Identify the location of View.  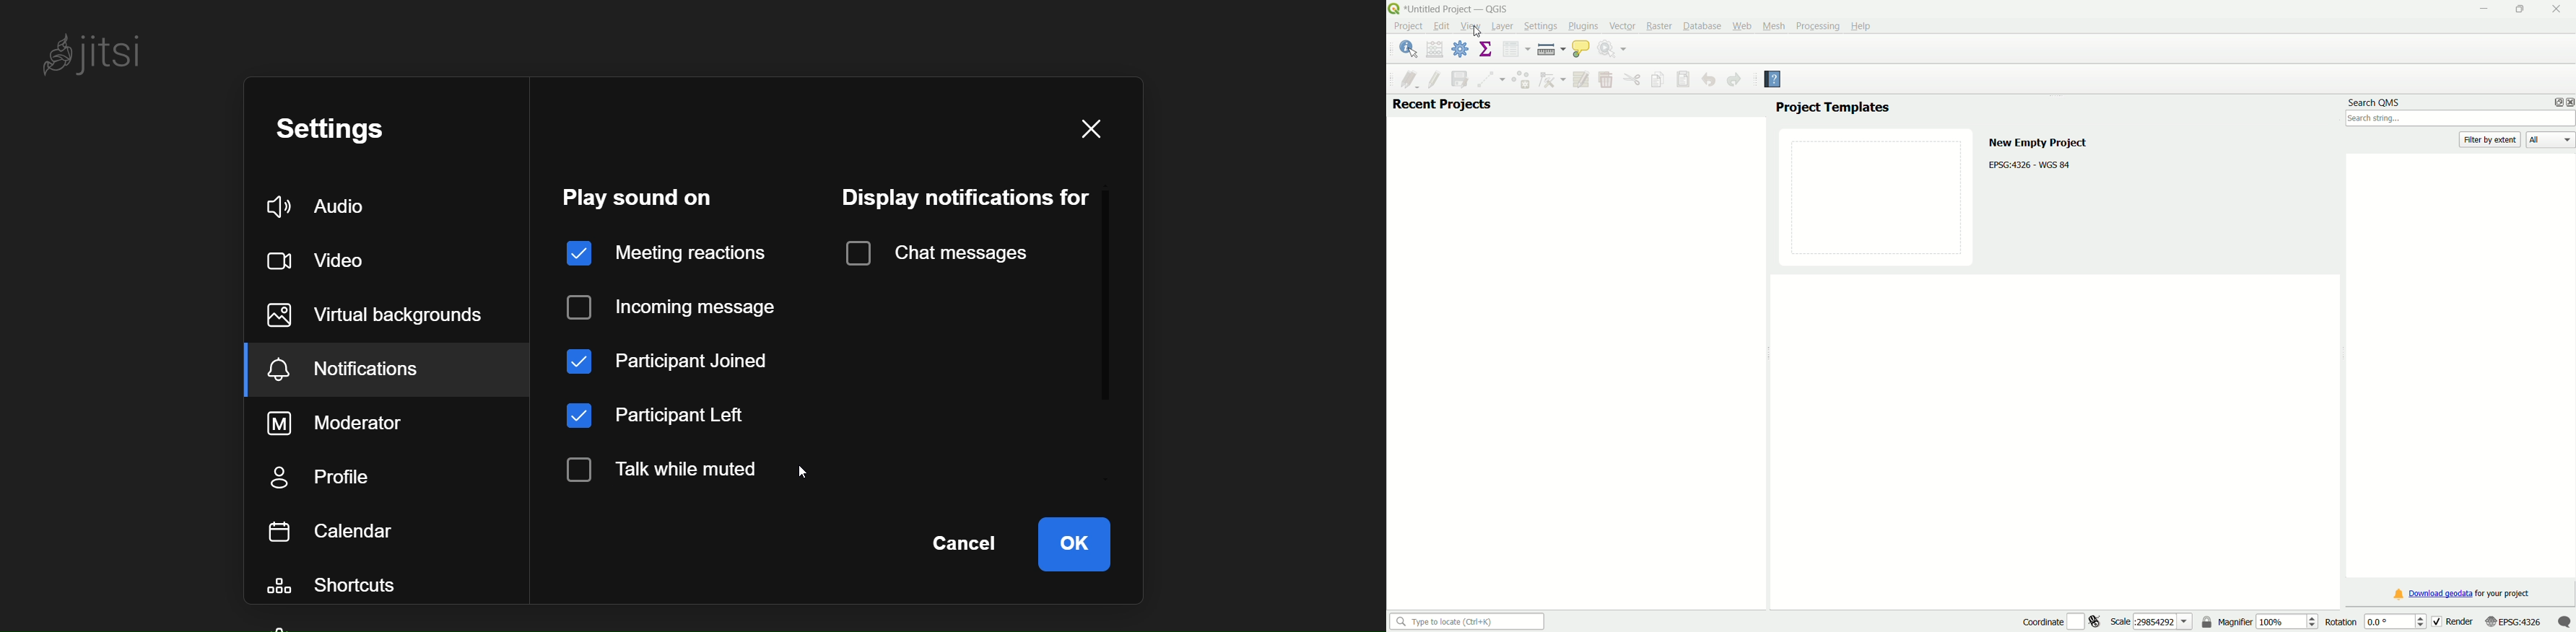
(1471, 27).